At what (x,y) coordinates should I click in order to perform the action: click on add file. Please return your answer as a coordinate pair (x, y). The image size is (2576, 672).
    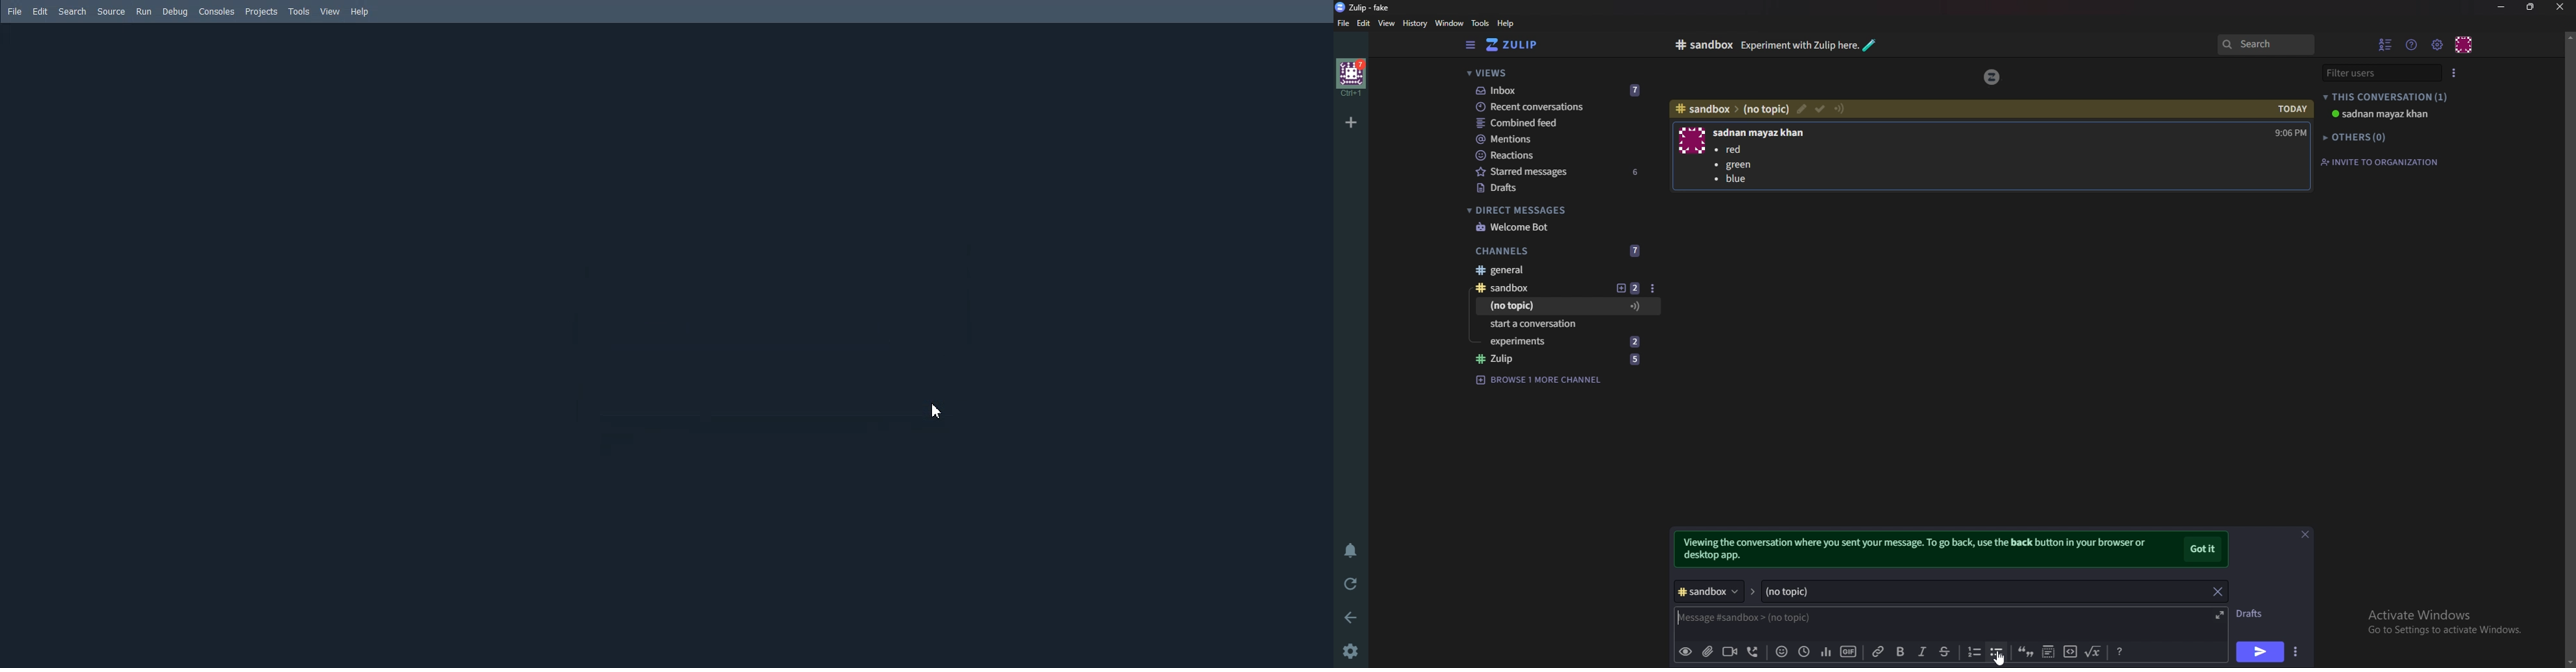
    Looking at the image, I should click on (1707, 651).